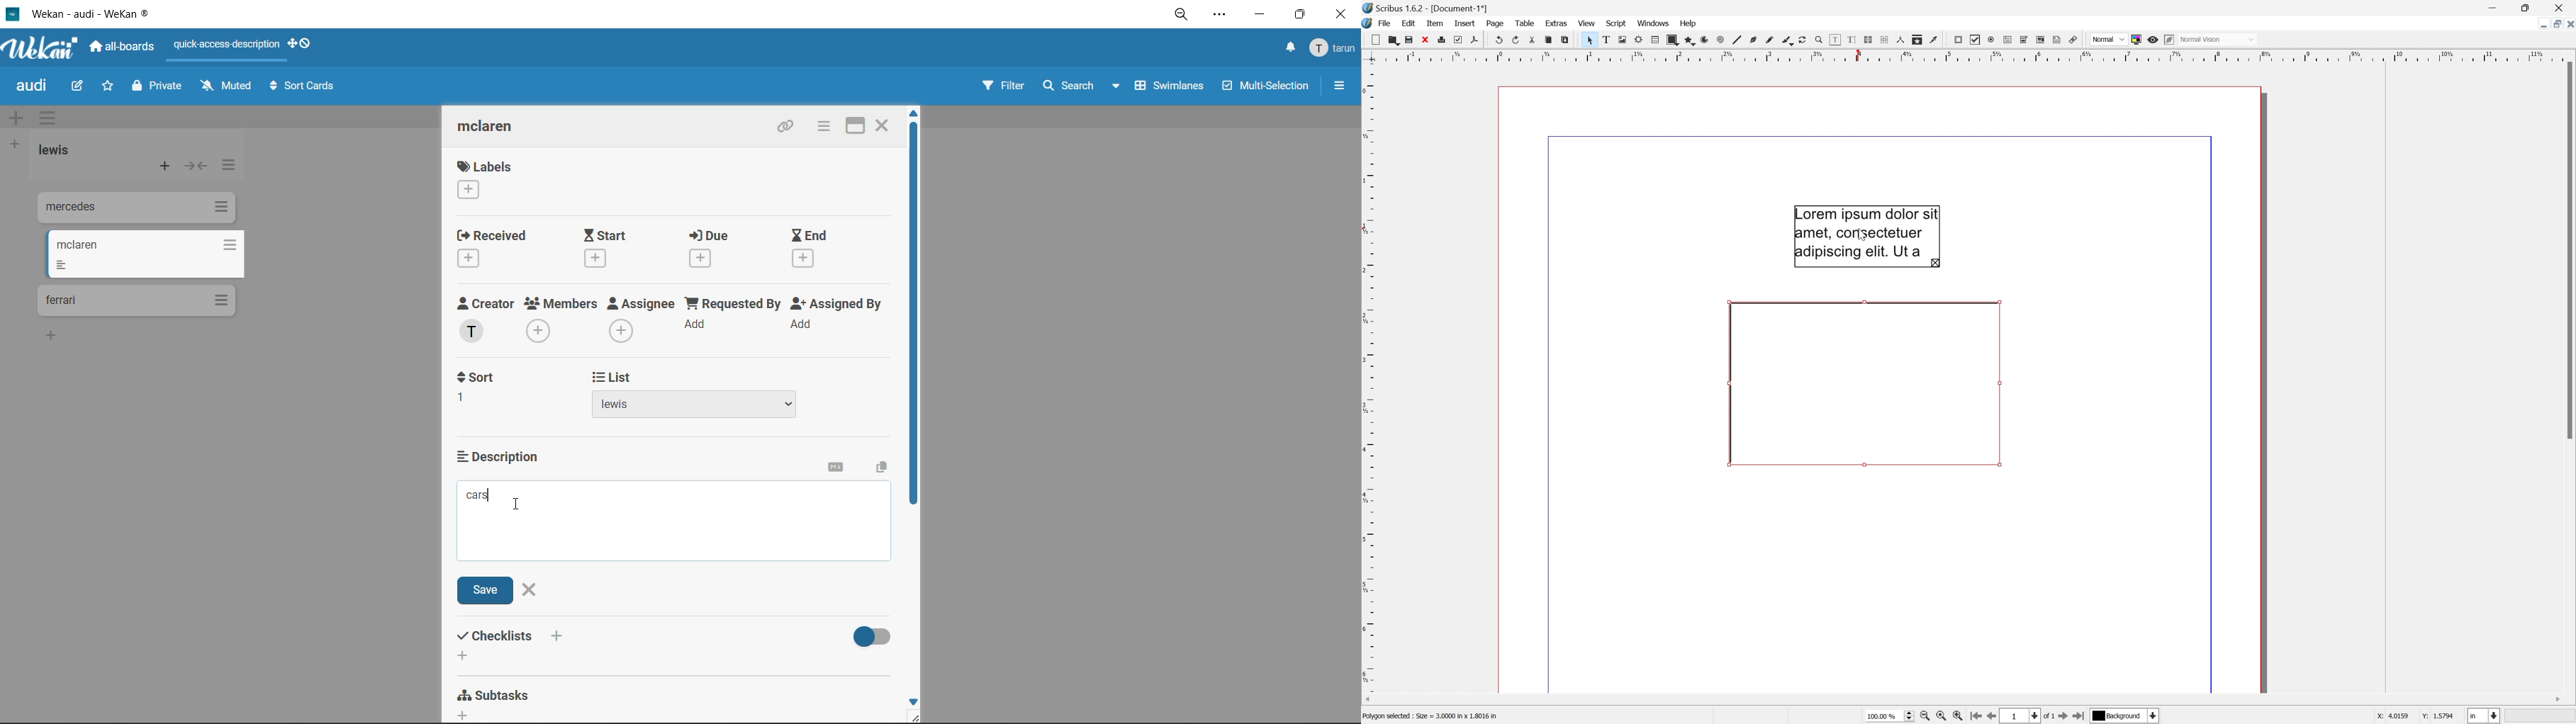 This screenshot has width=2576, height=728. Describe the element at coordinates (1850, 39) in the screenshot. I see `Edit text with story editor` at that location.